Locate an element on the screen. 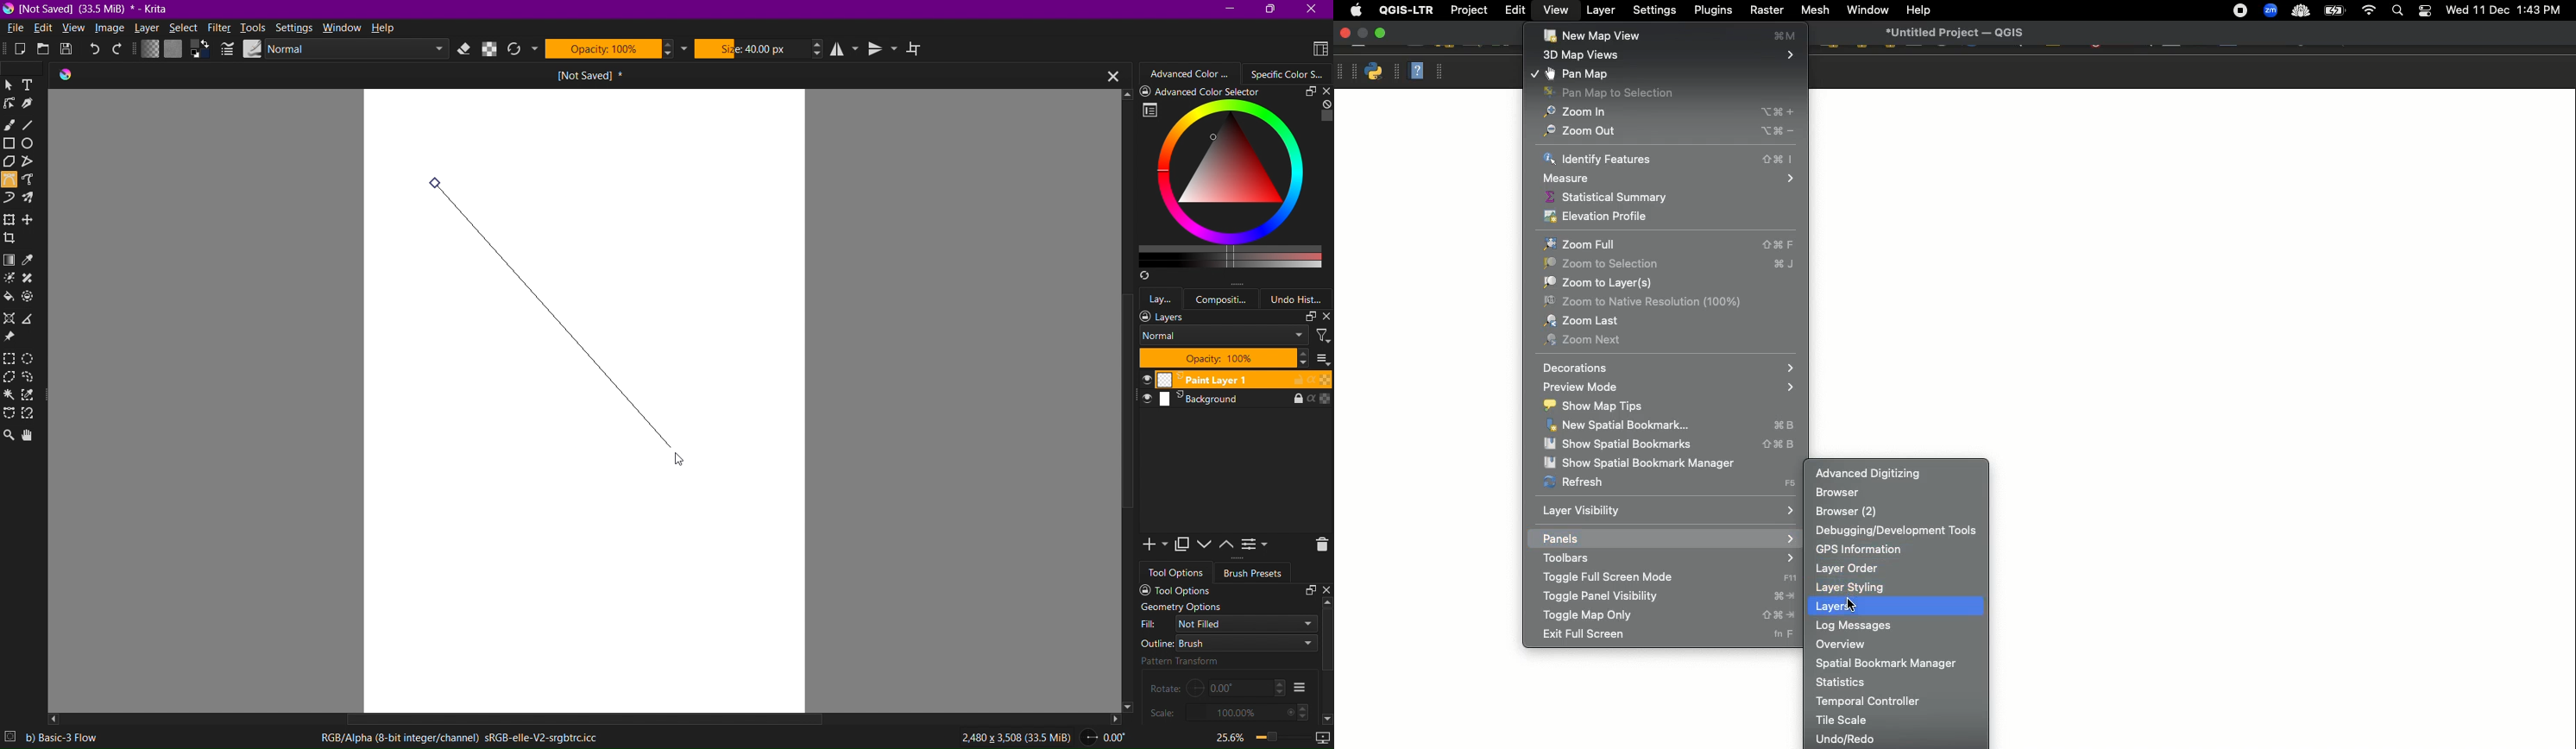 This screenshot has width=2576, height=756. Move a Layer is located at coordinates (32, 220).